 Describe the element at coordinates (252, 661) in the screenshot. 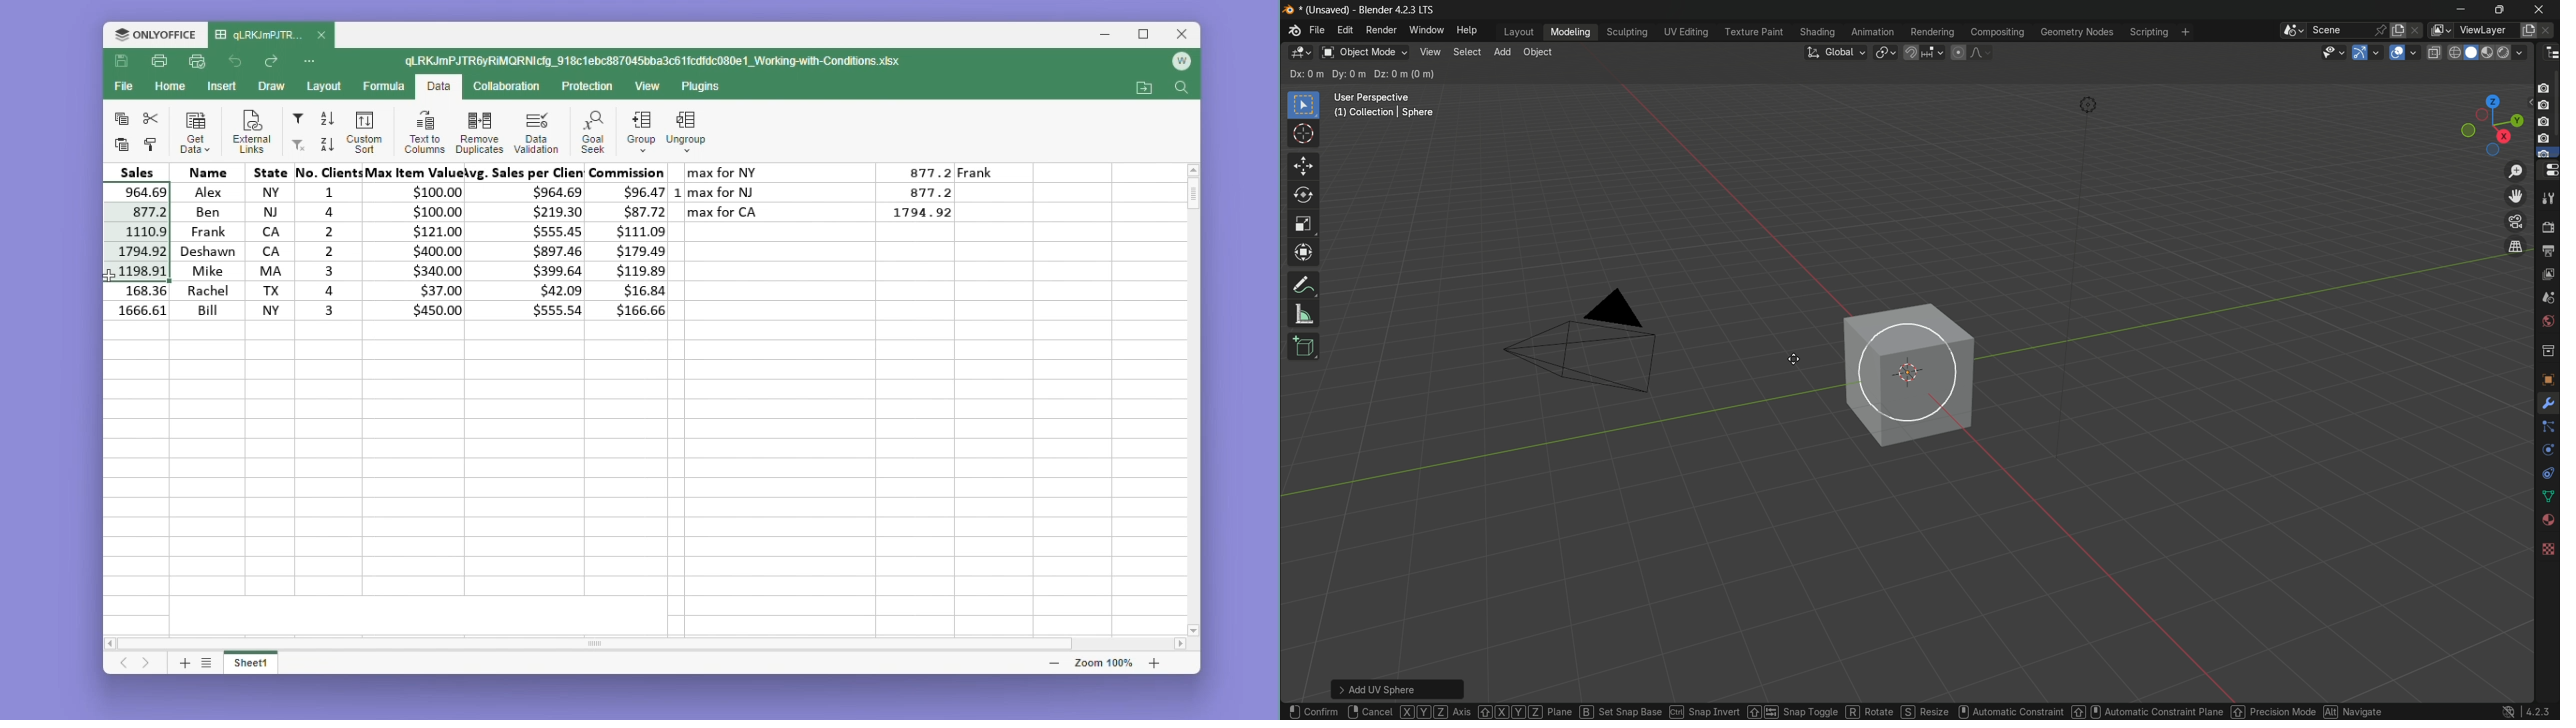

I see `sheet 1` at that location.